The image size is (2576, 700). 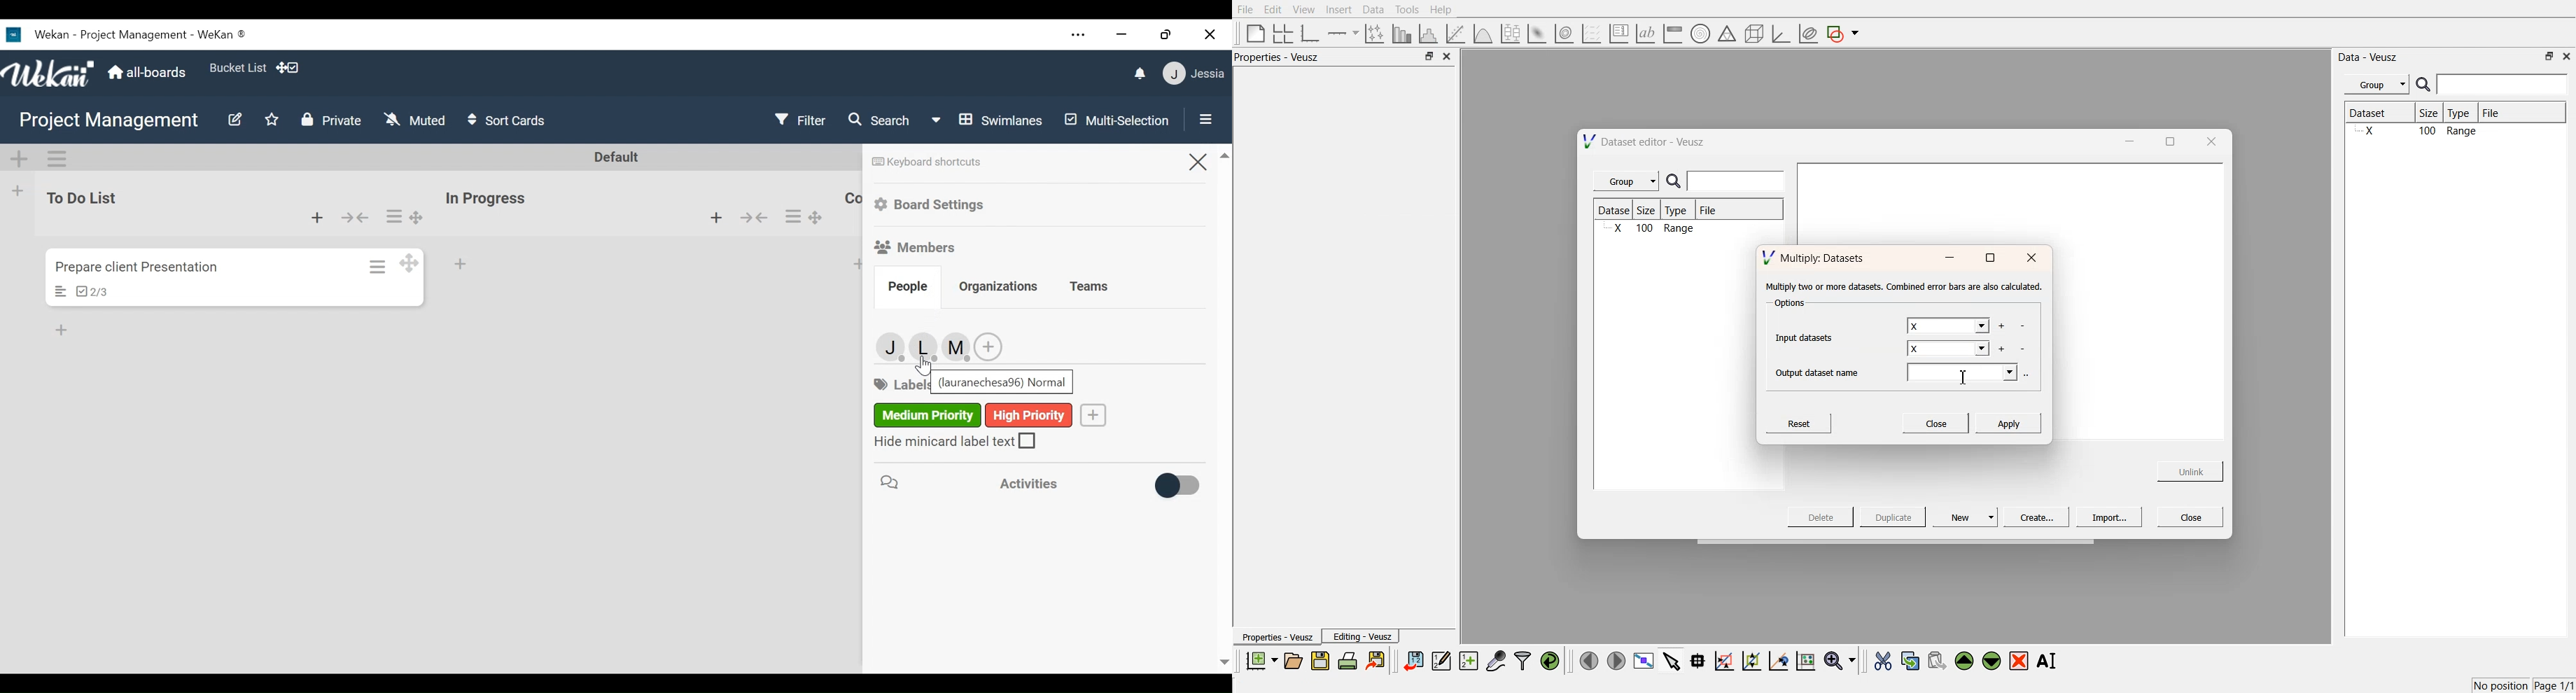 I want to click on maximise, so click(x=1989, y=258).